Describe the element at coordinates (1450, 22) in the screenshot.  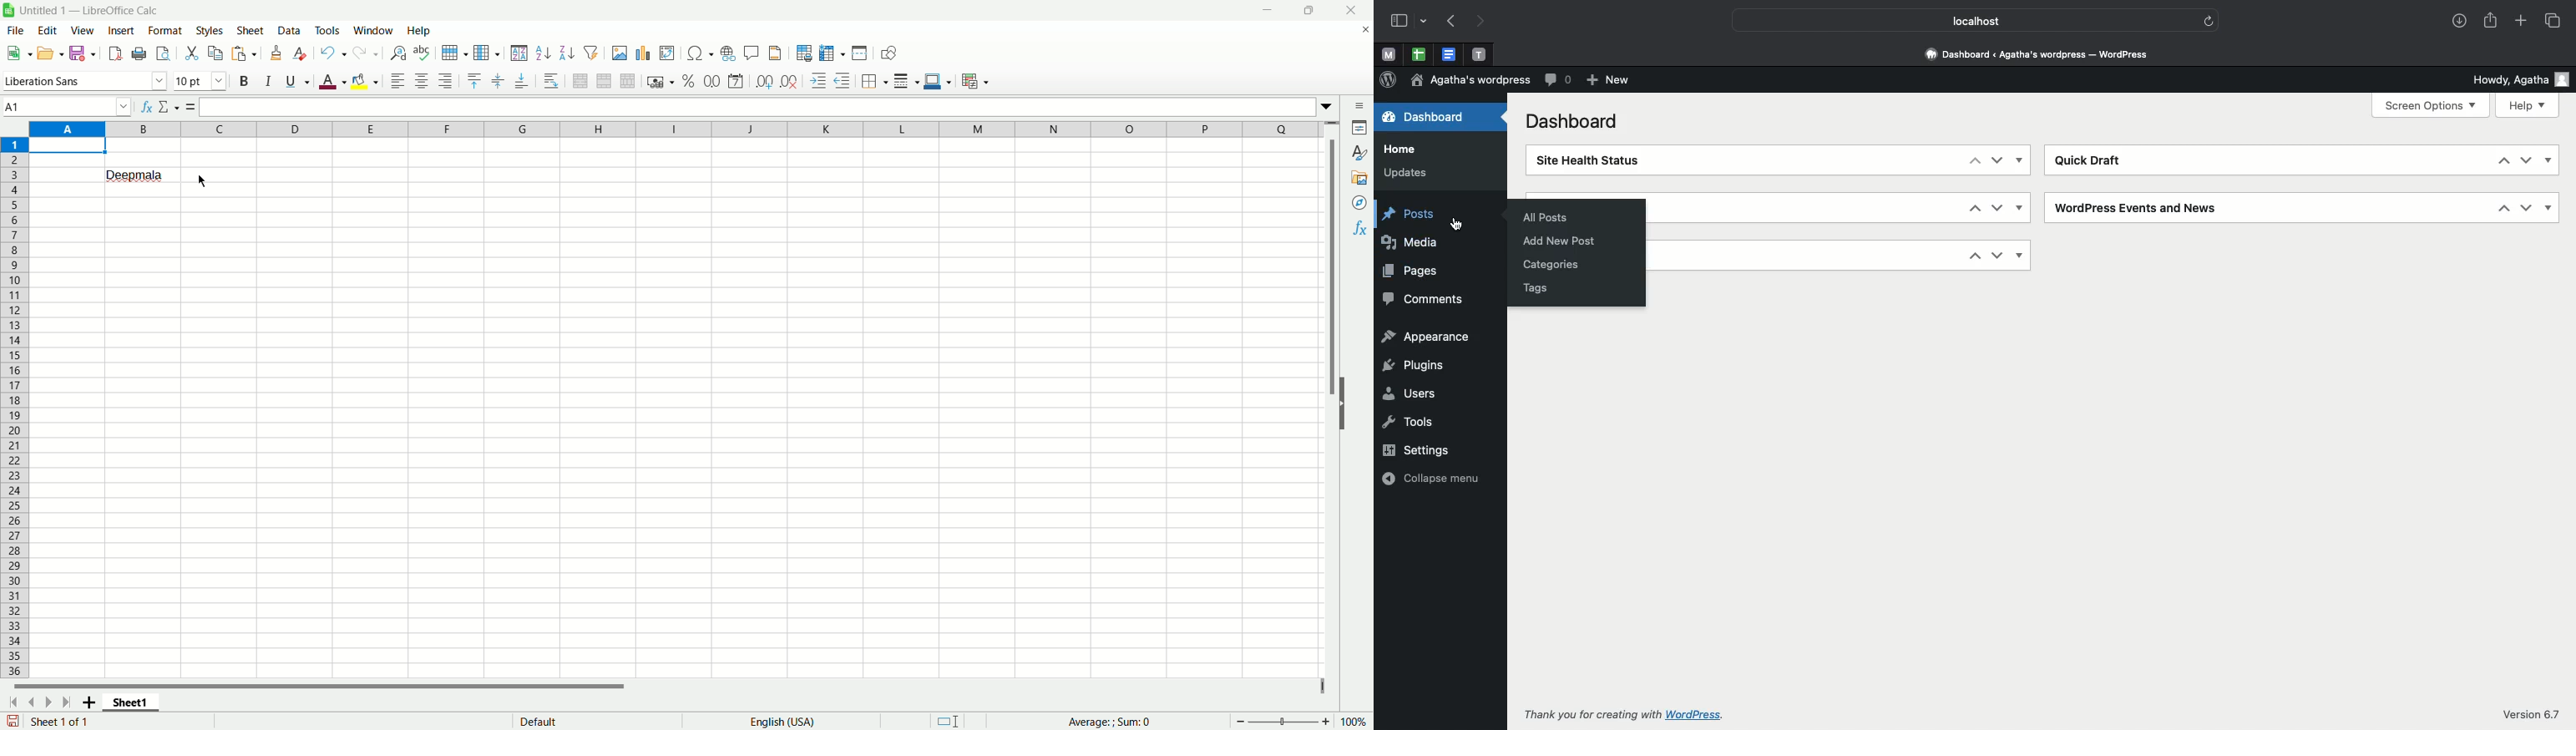
I see `Previous page` at that location.